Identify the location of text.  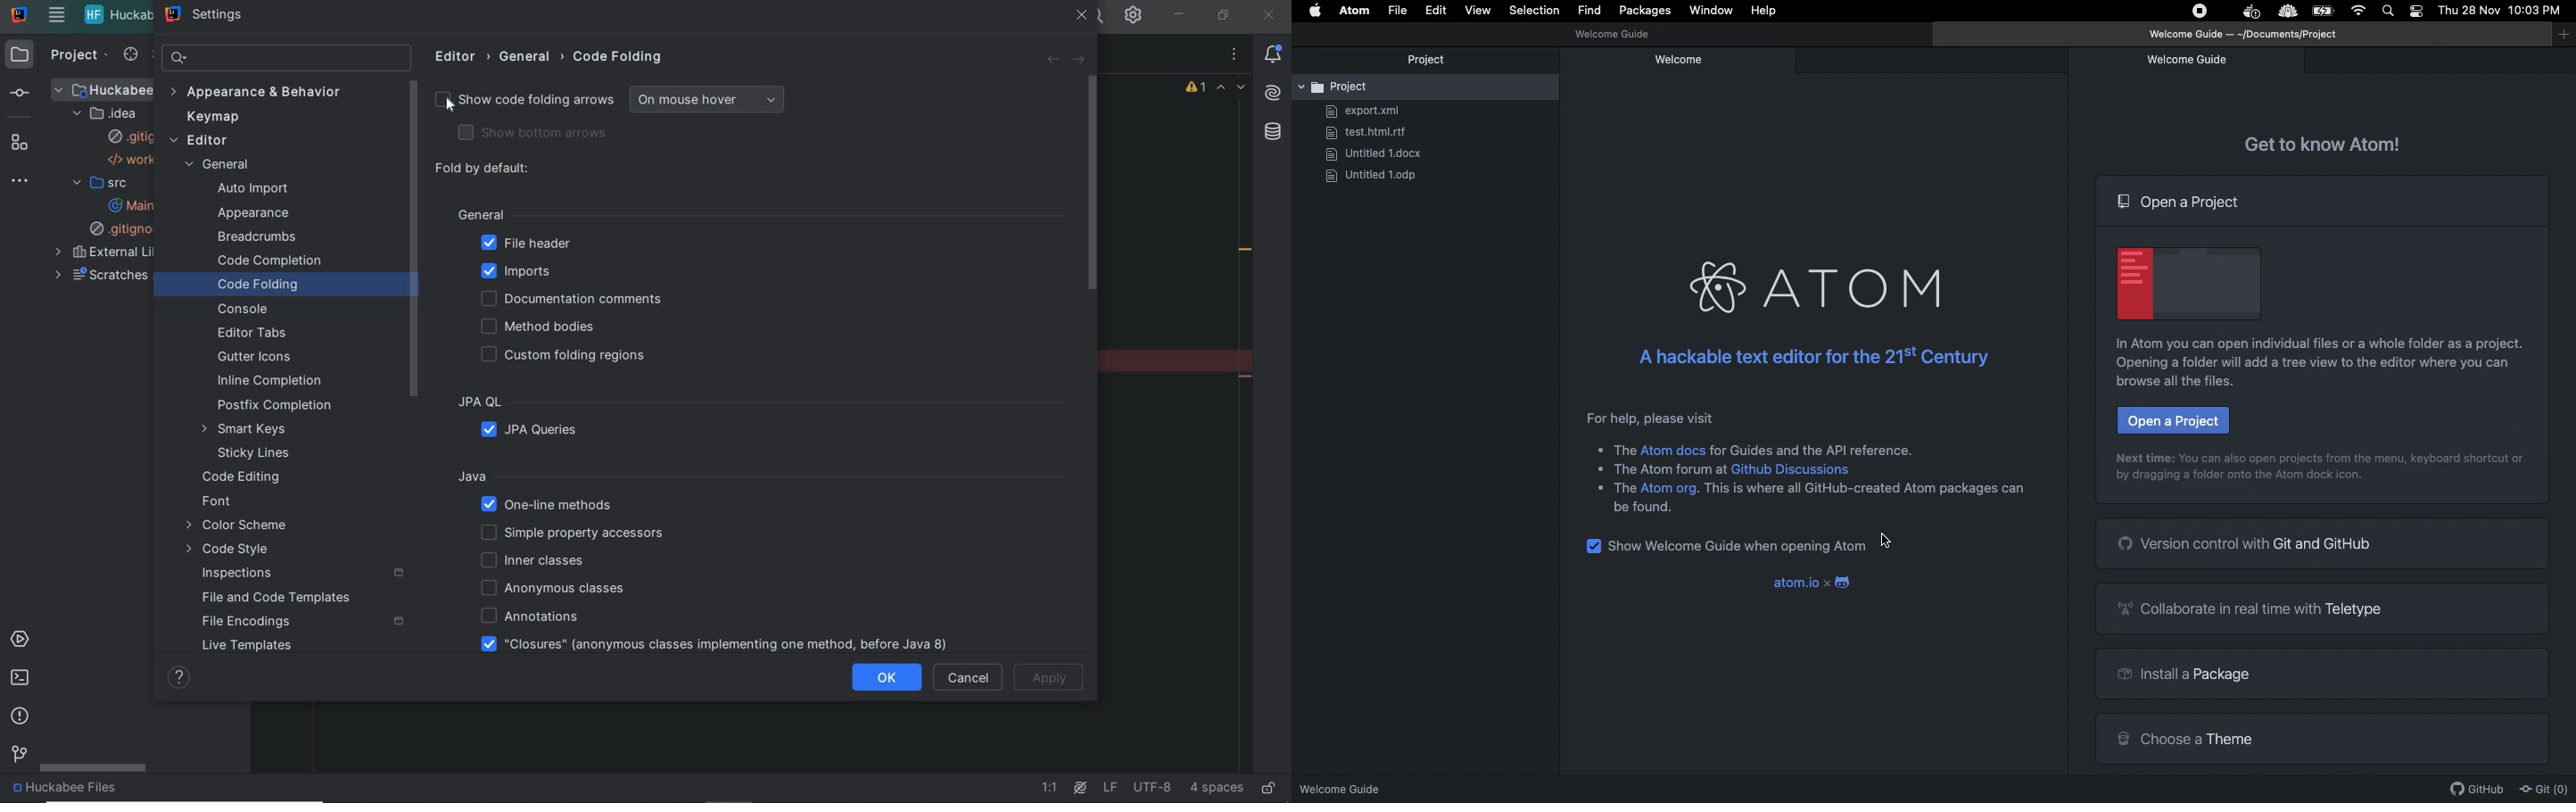
(1865, 491).